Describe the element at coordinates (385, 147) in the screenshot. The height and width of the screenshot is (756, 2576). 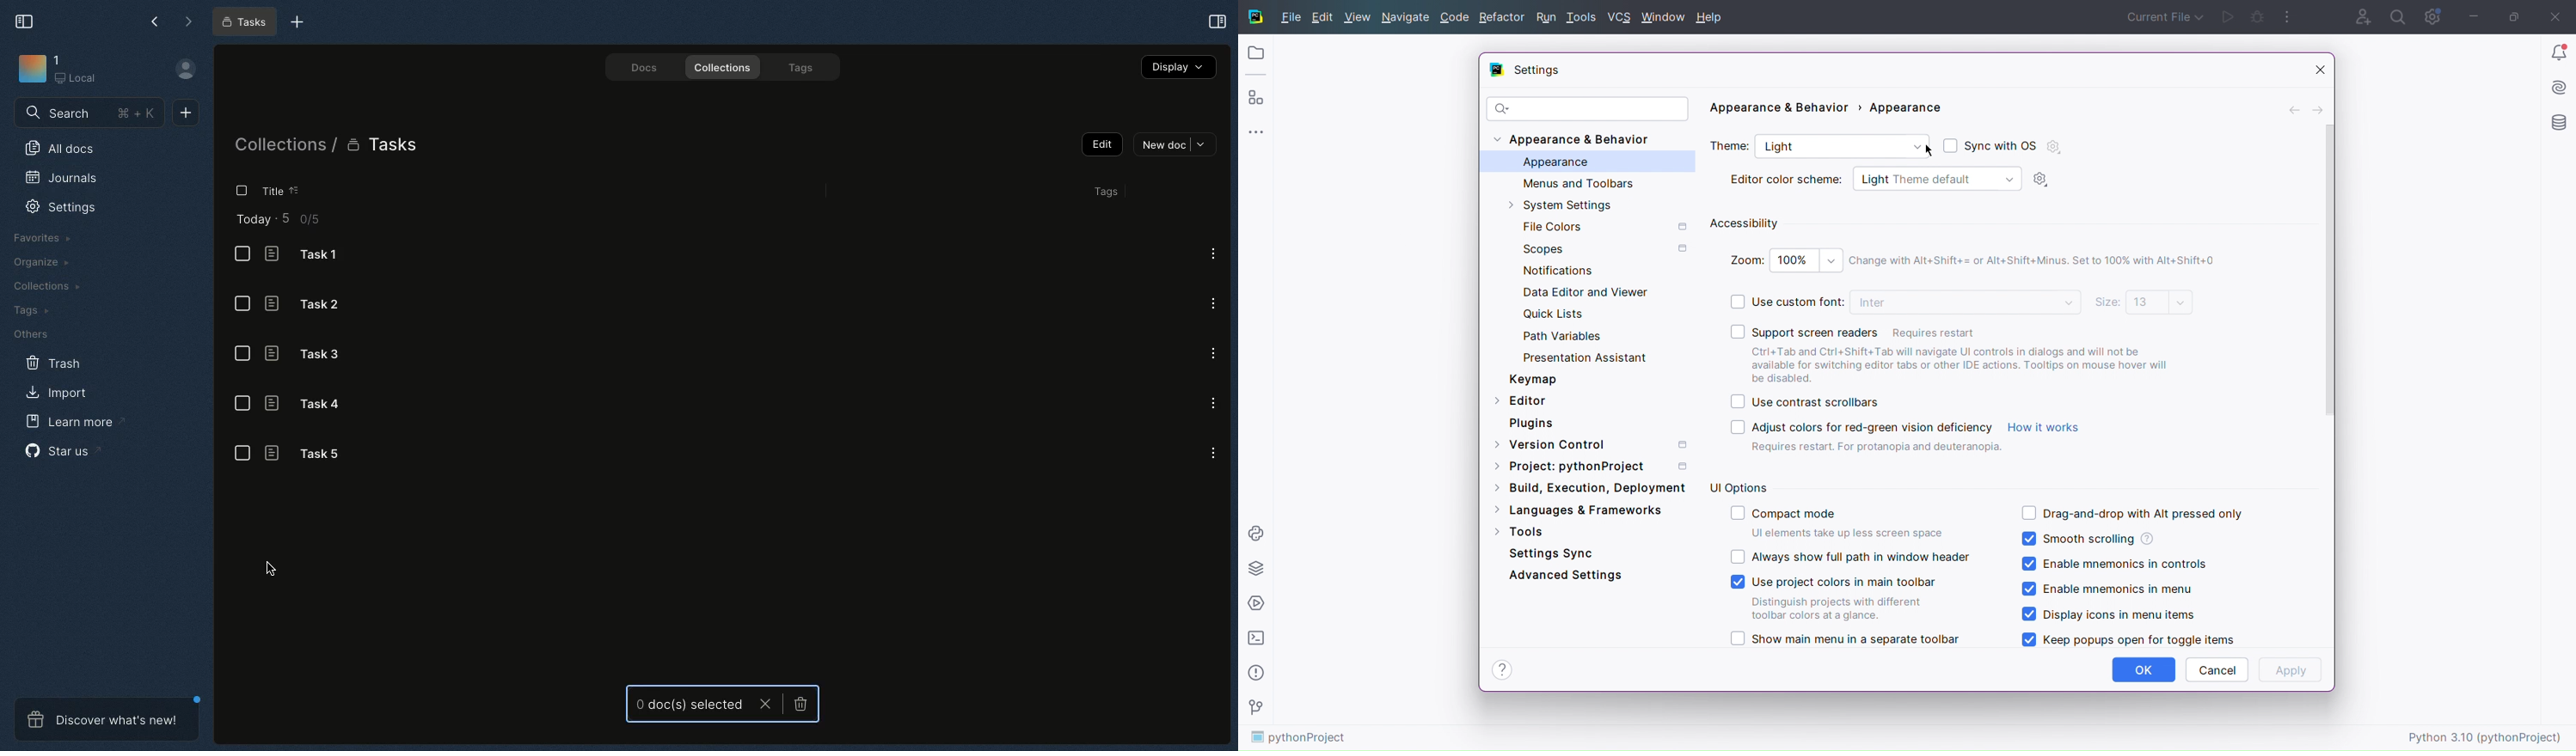
I see `Tasks` at that location.